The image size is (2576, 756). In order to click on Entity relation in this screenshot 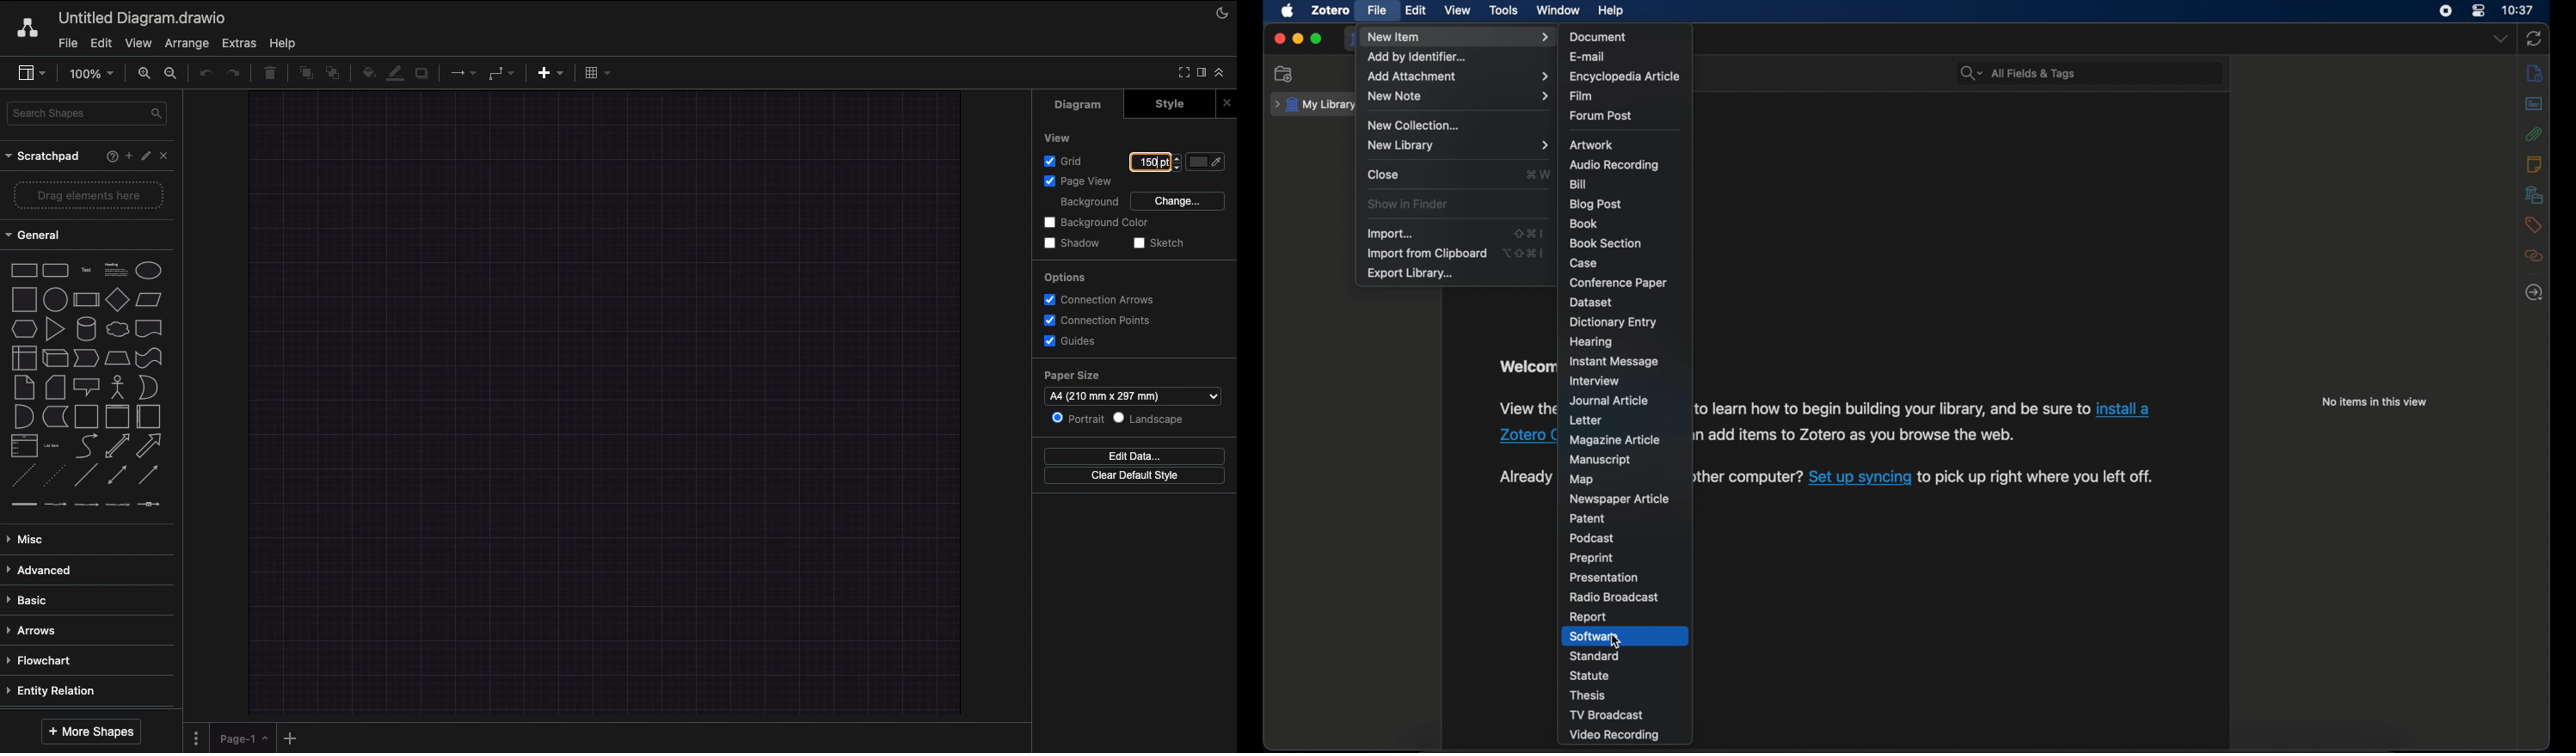, I will do `click(58, 688)`.